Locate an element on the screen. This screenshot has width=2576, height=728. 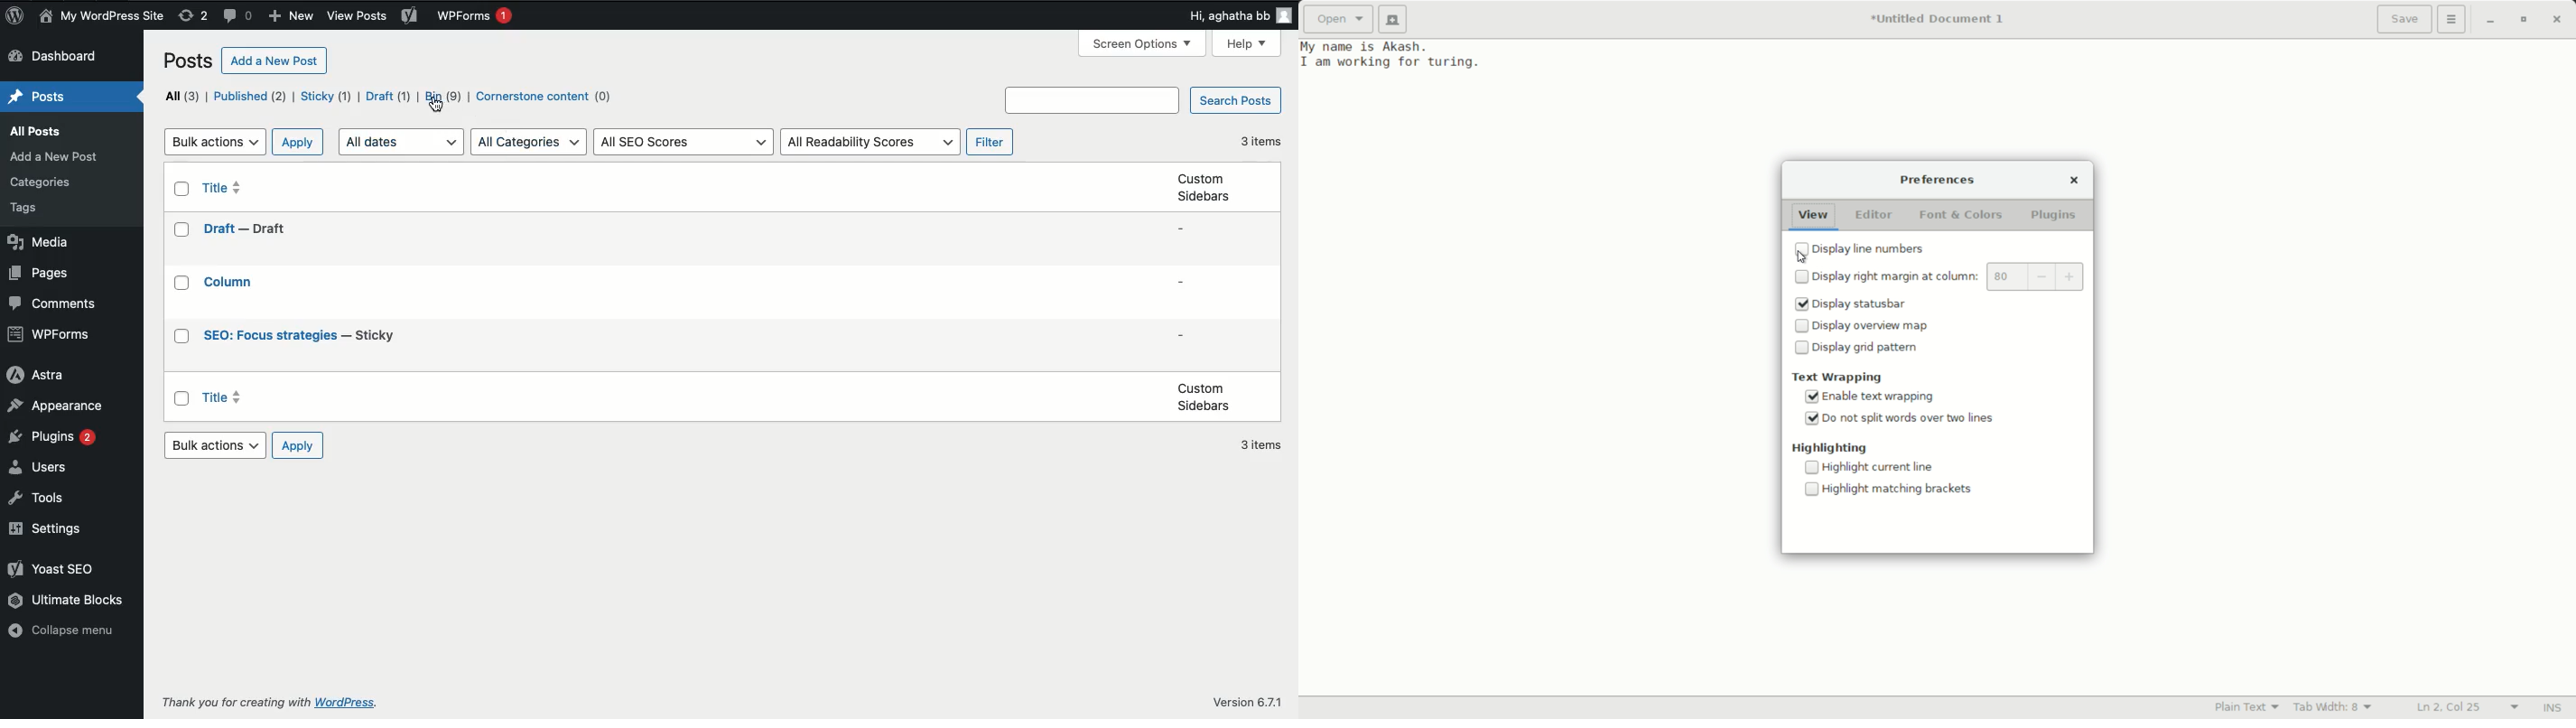
checked checkbox is located at coordinates (1812, 419).